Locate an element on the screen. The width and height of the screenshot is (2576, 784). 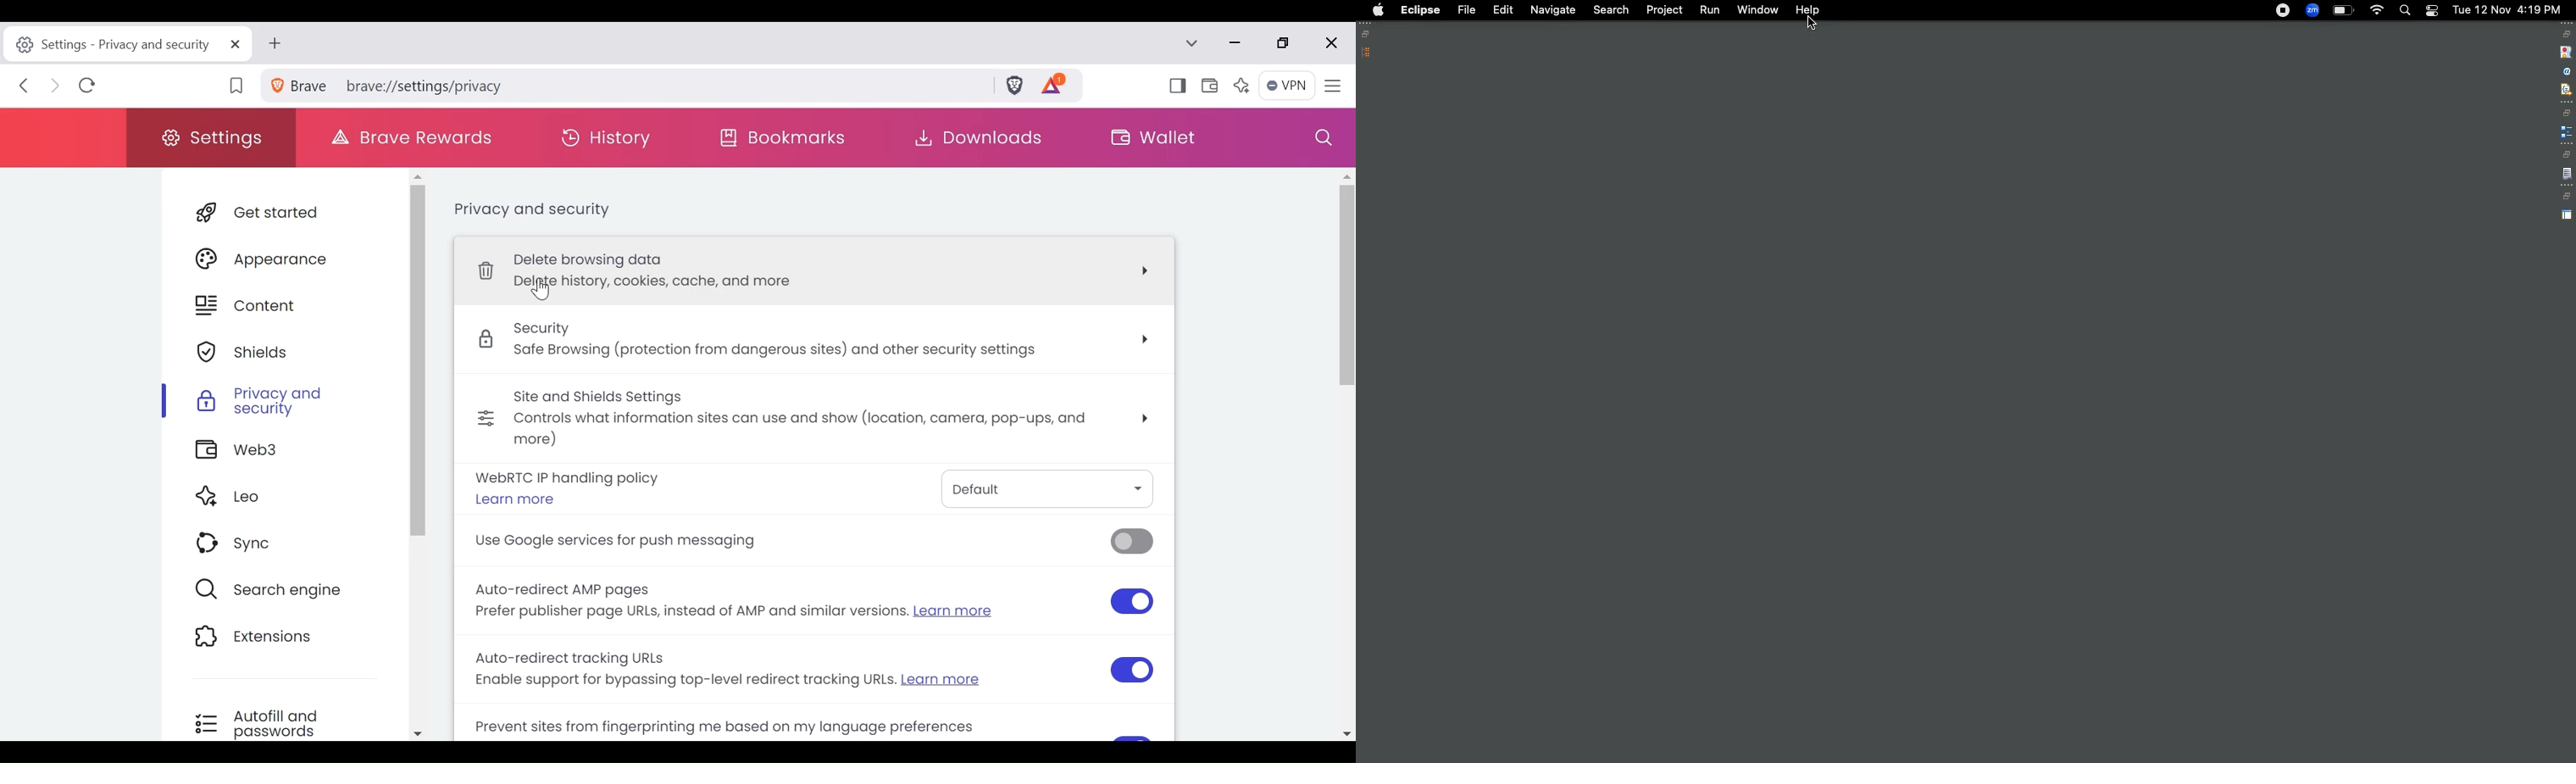
History is located at coordinates (612, 136).